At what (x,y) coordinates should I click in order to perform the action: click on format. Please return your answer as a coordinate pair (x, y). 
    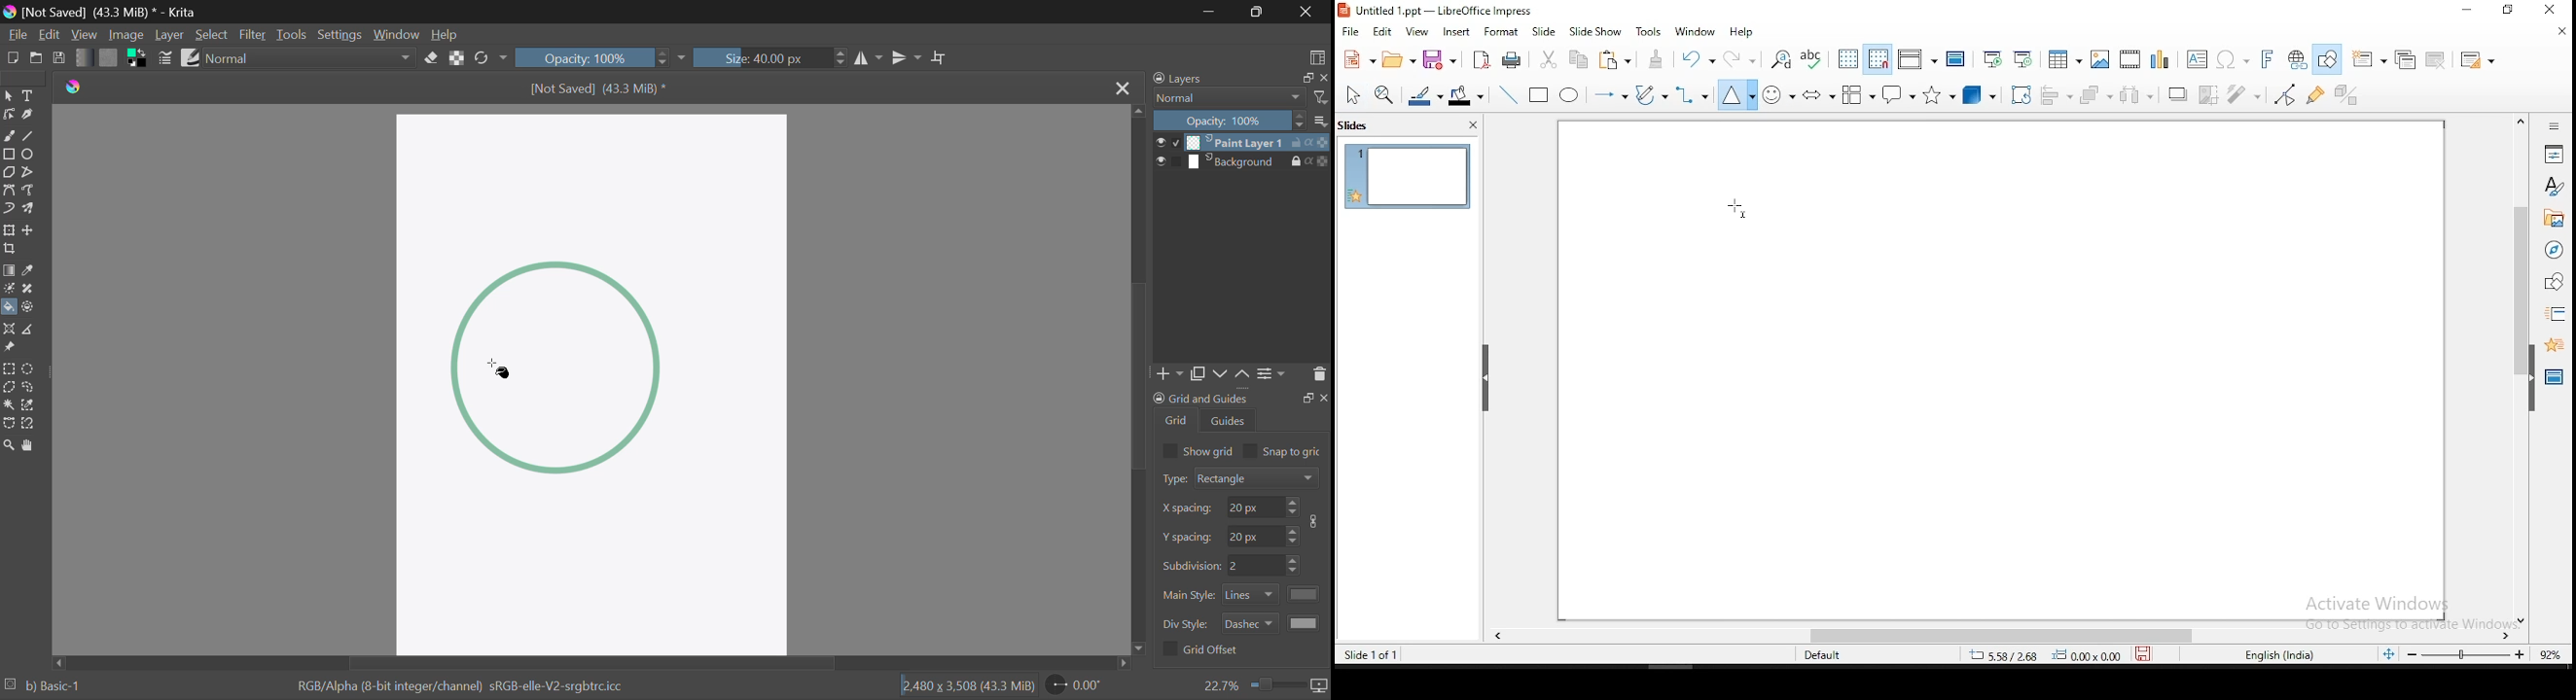
    Looking at the image, I should click on (1501, 30).